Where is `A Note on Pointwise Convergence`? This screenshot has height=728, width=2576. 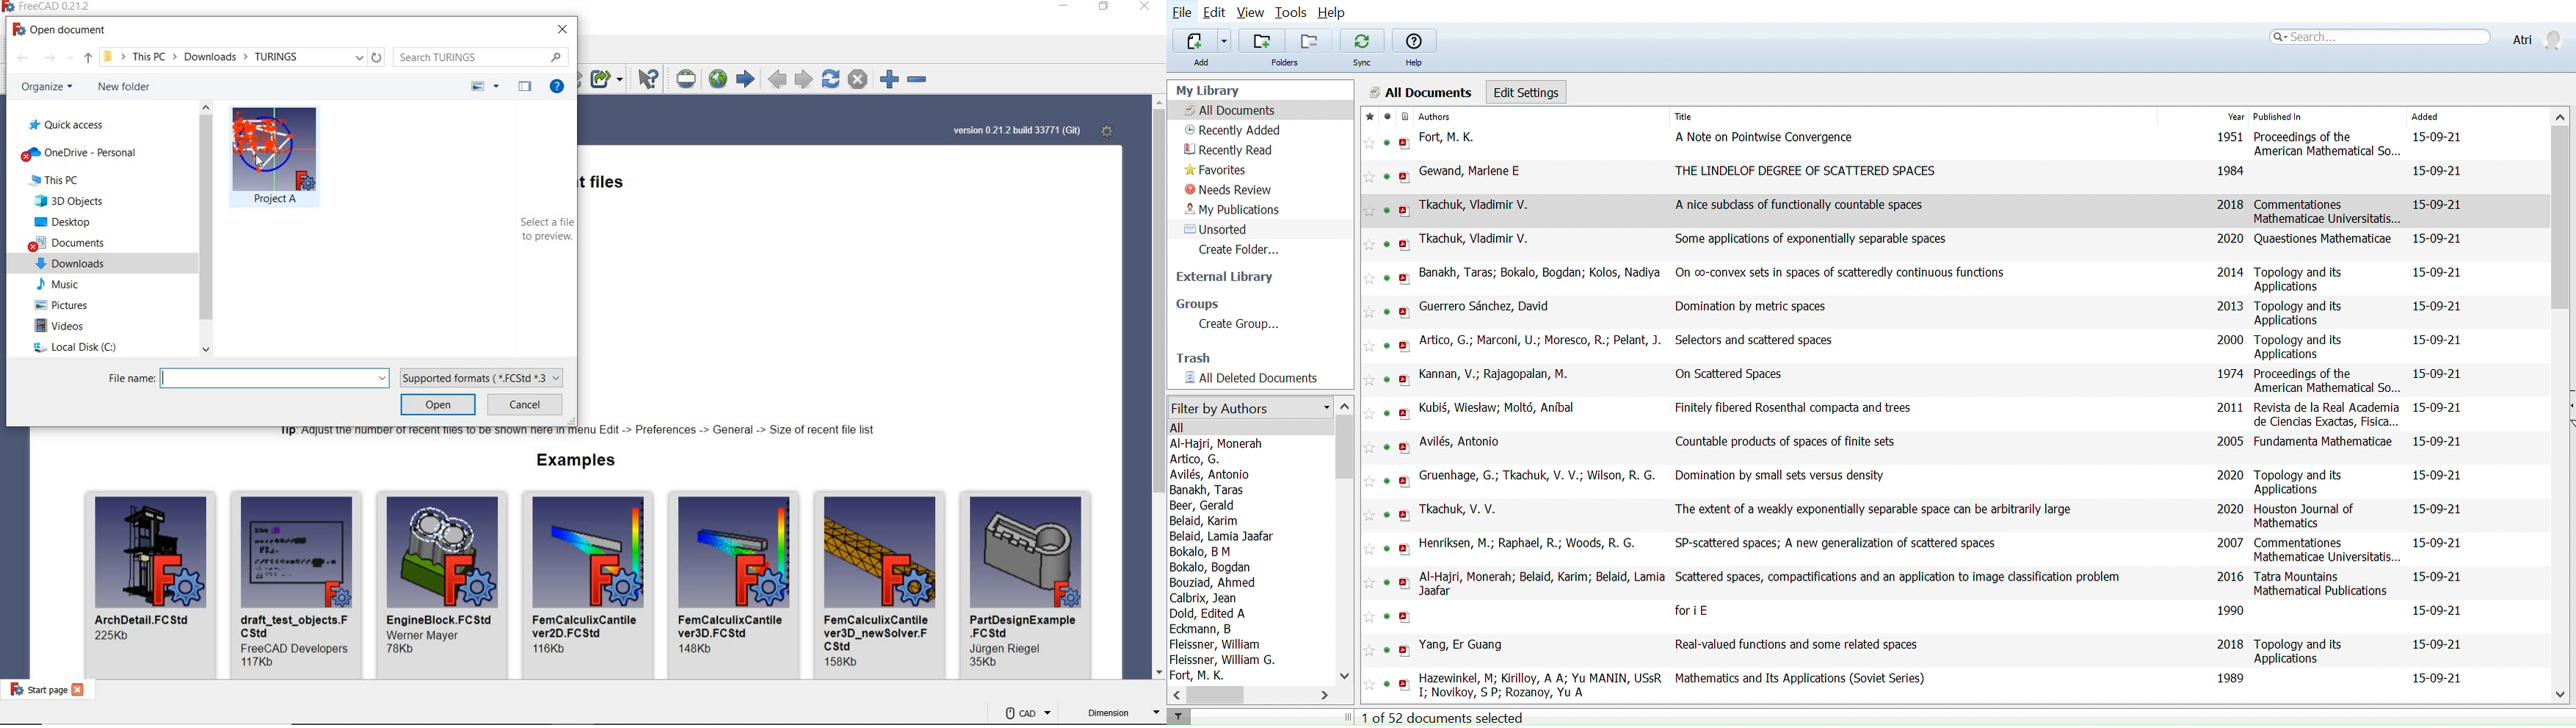
A Note on Pointwise Convergence is located at coordinates (1766, 136).